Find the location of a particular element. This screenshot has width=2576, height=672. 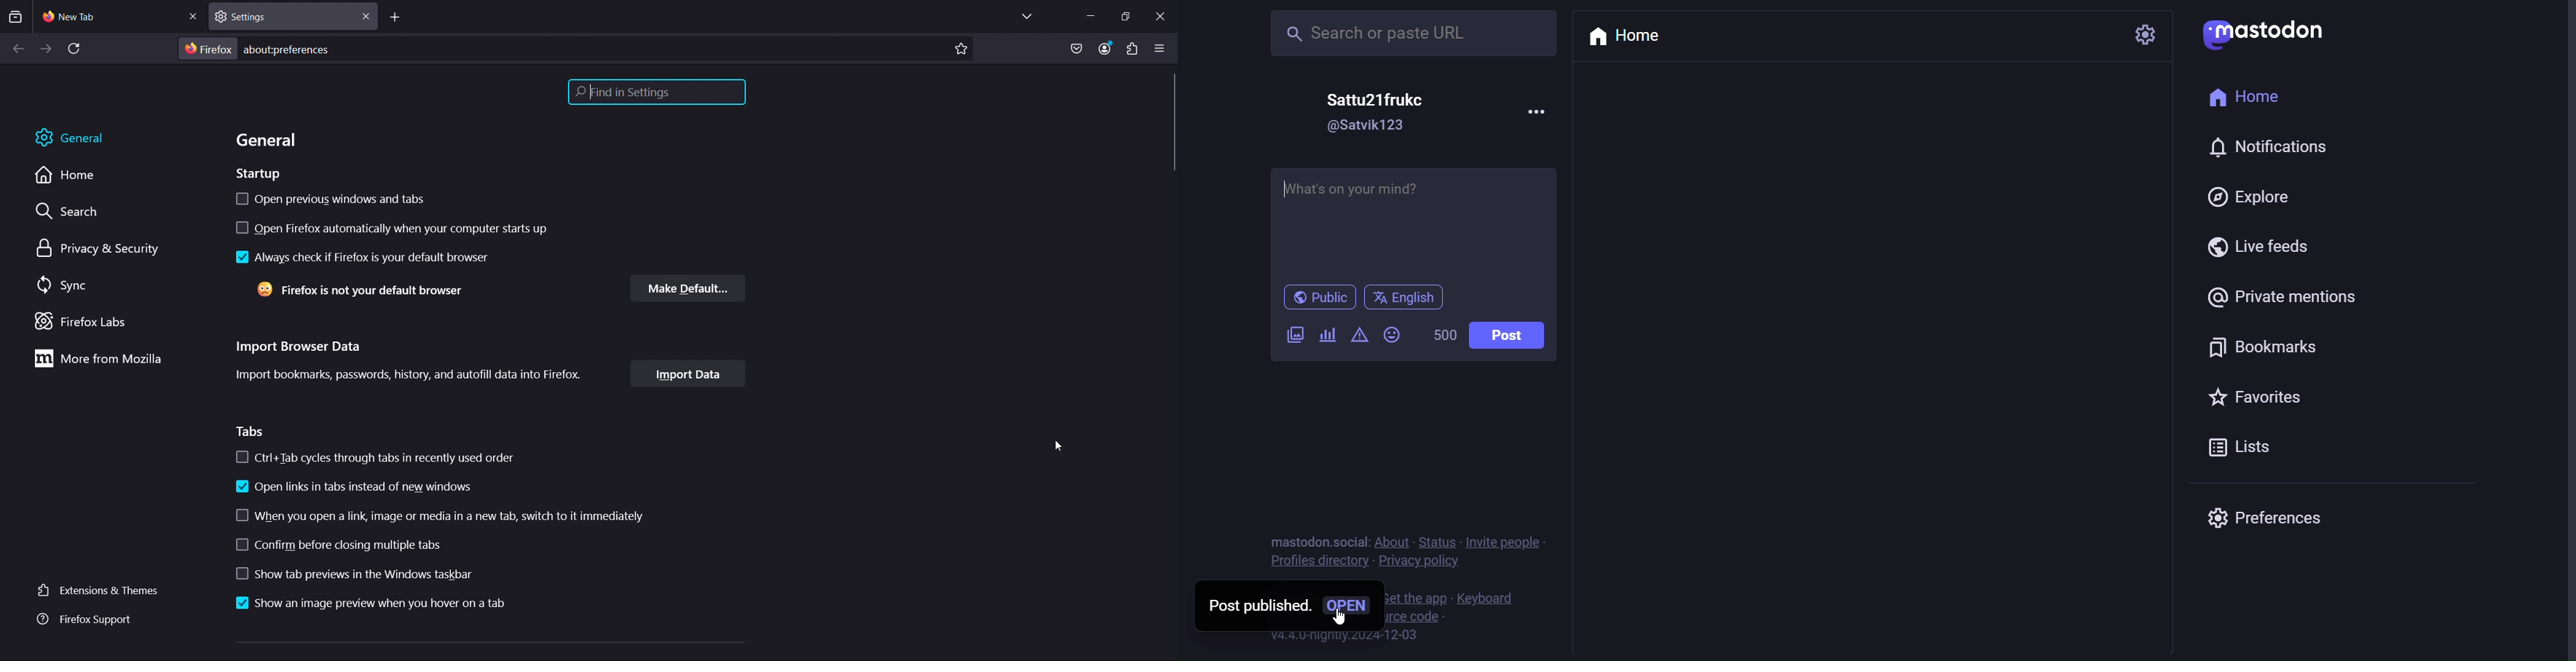

Firefox Support is located at coordinates (88, 620).